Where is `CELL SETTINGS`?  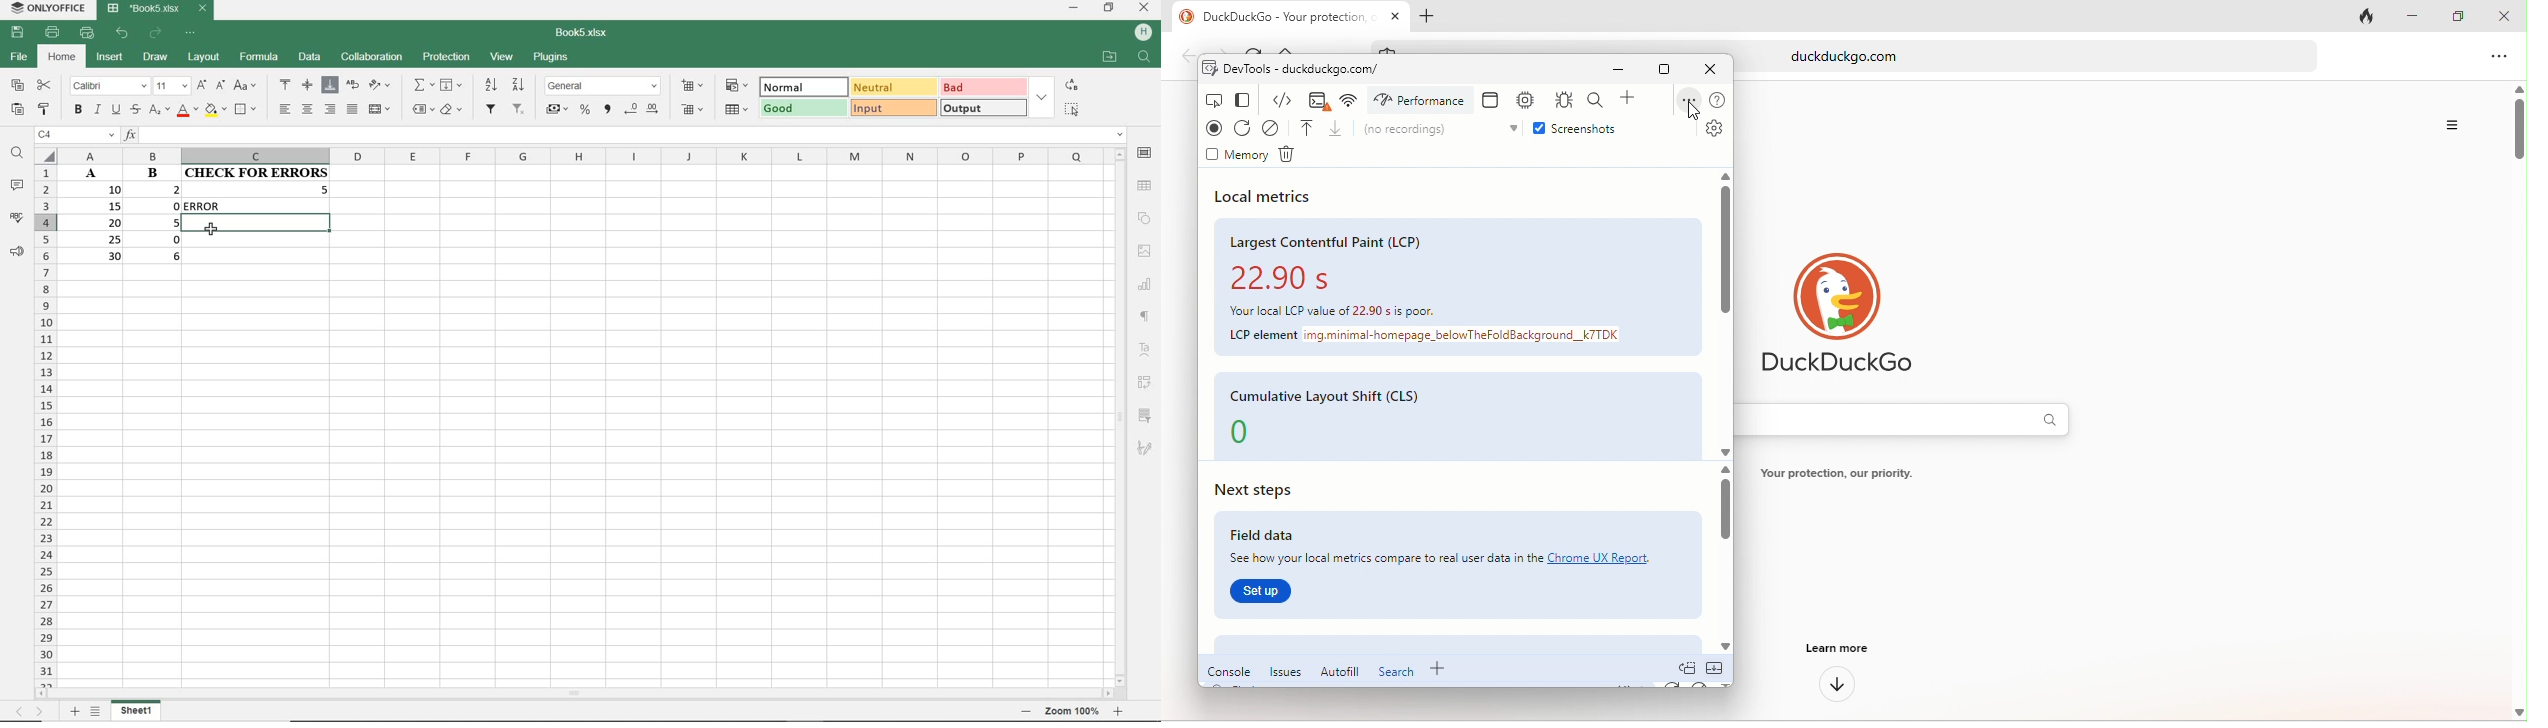 CELL SETTINGS is located at coordinates (1145, 155).